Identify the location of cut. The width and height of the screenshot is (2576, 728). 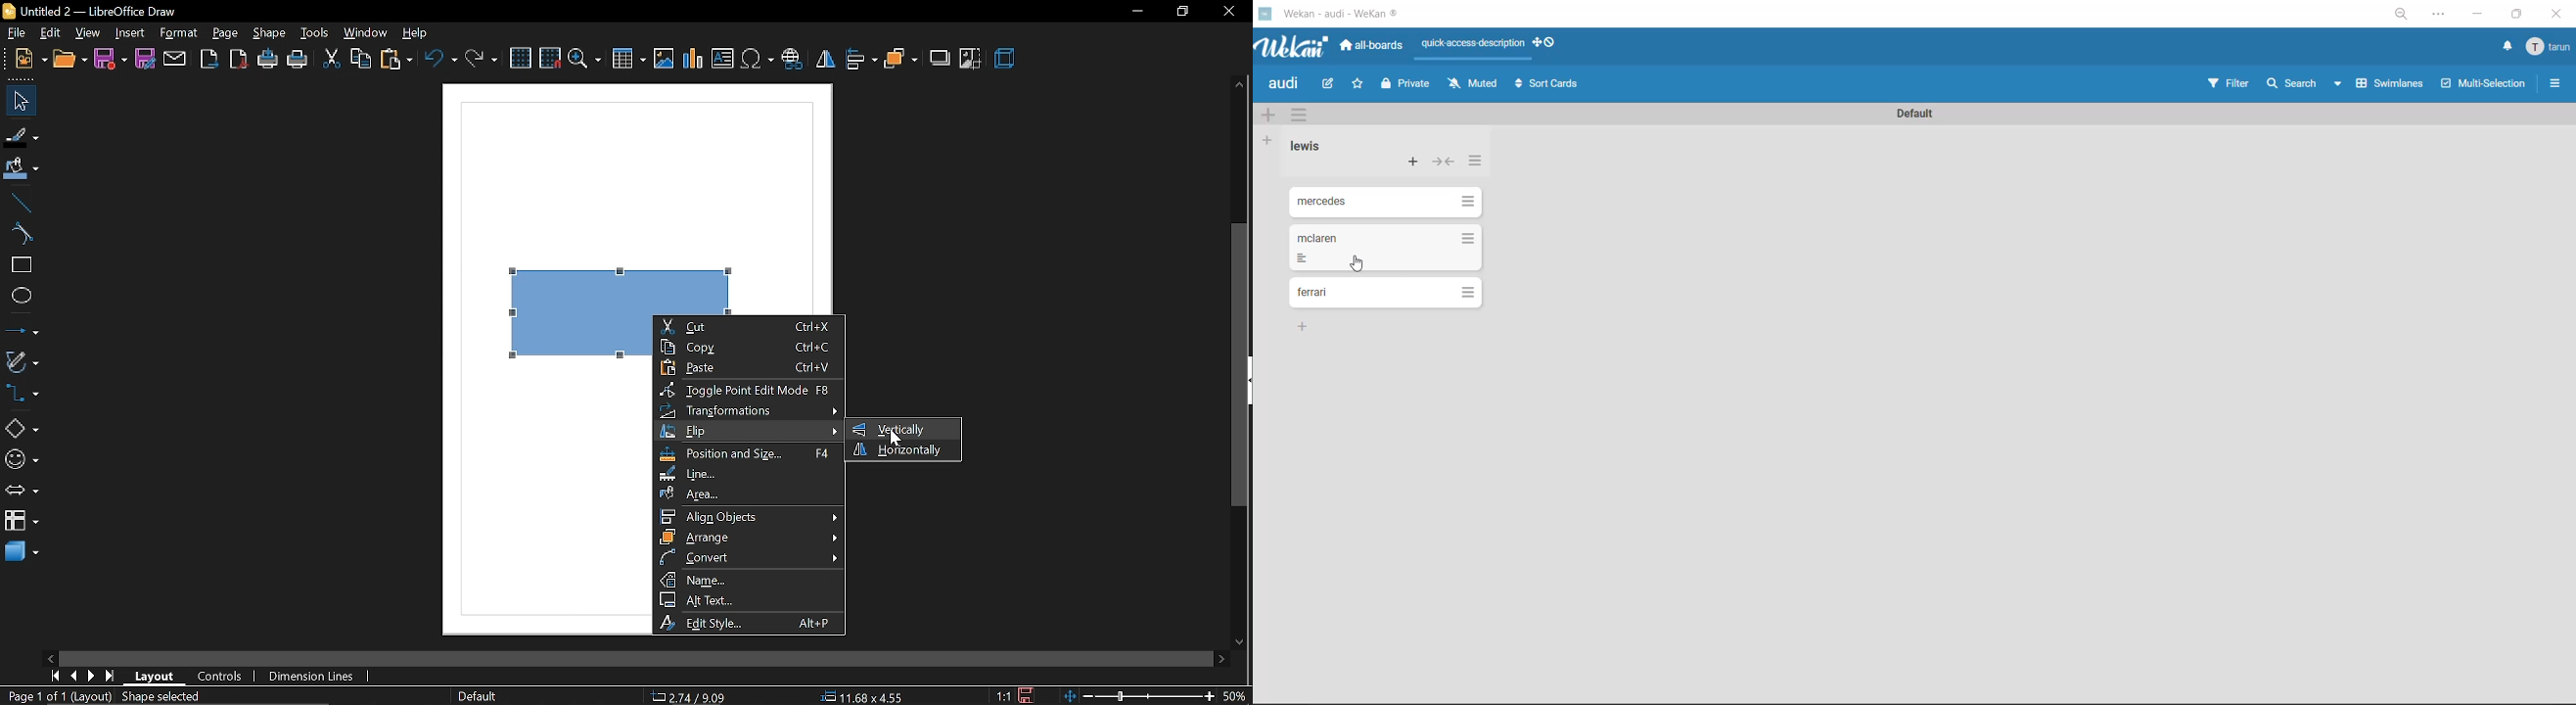
(750, 326).